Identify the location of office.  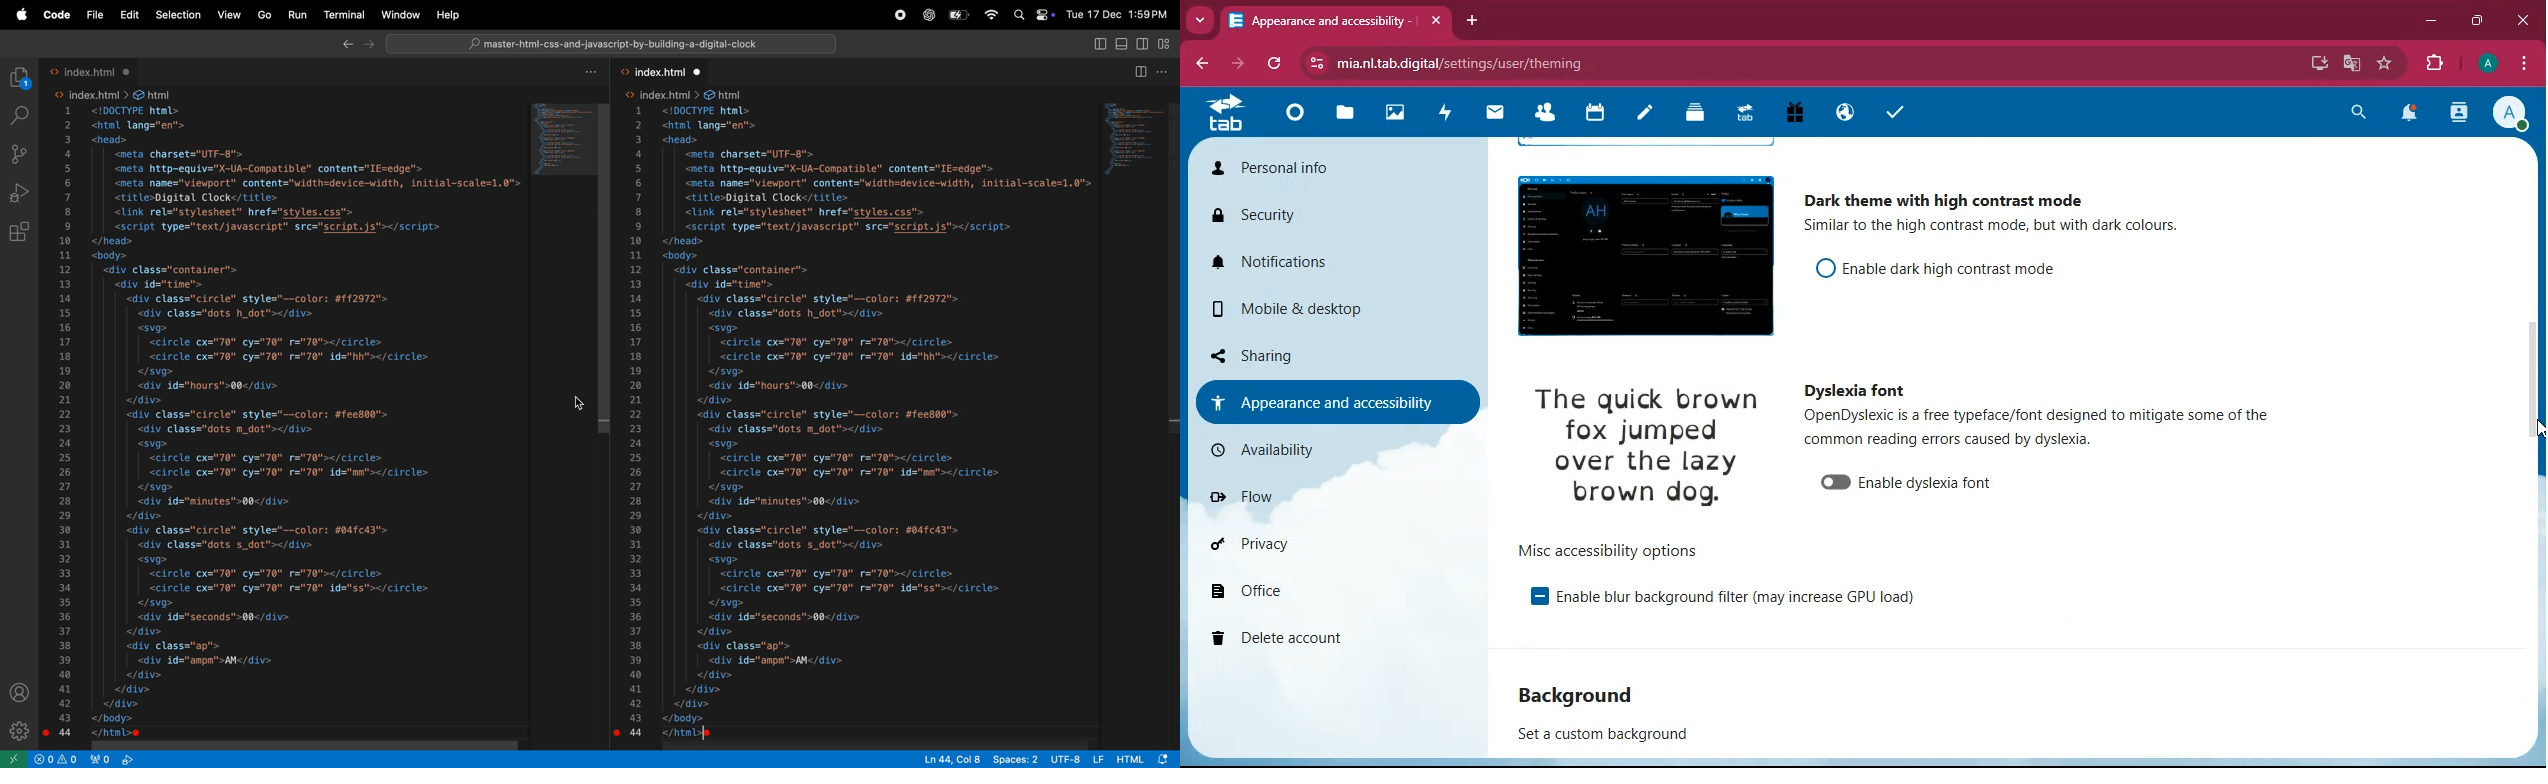
(1317, 585).